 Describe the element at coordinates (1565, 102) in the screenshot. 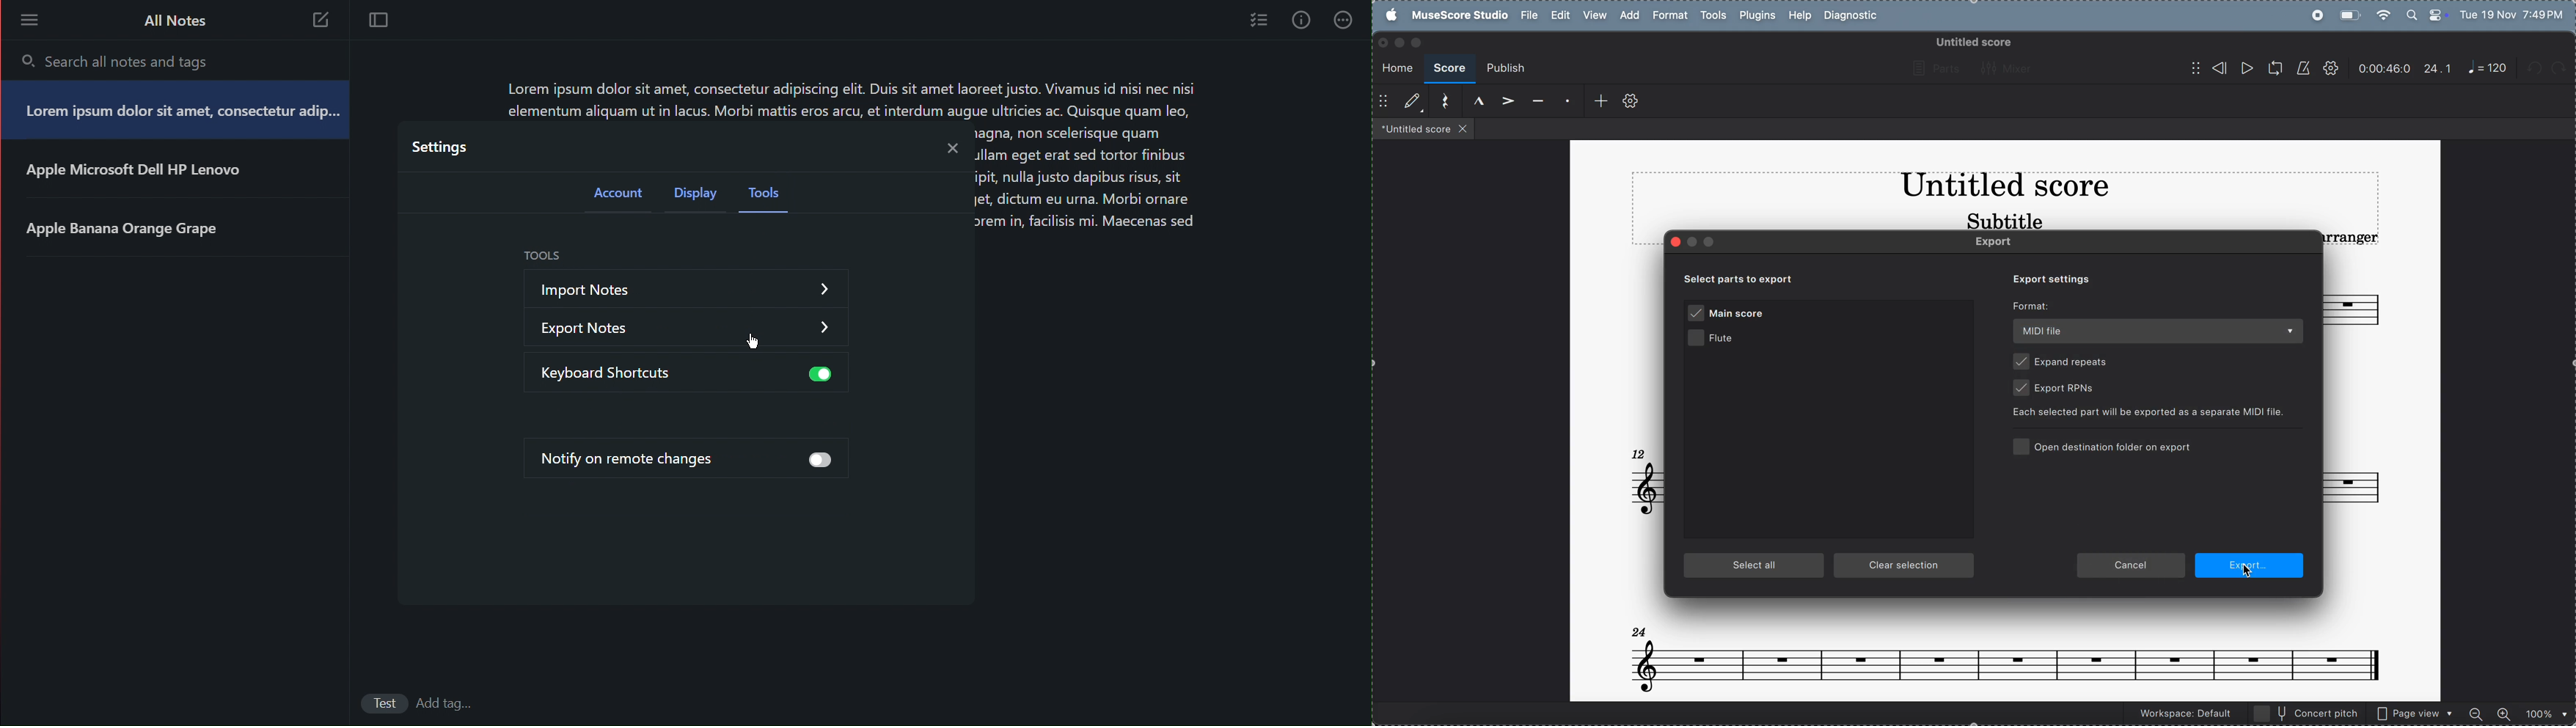

I see `staccato` at that location.